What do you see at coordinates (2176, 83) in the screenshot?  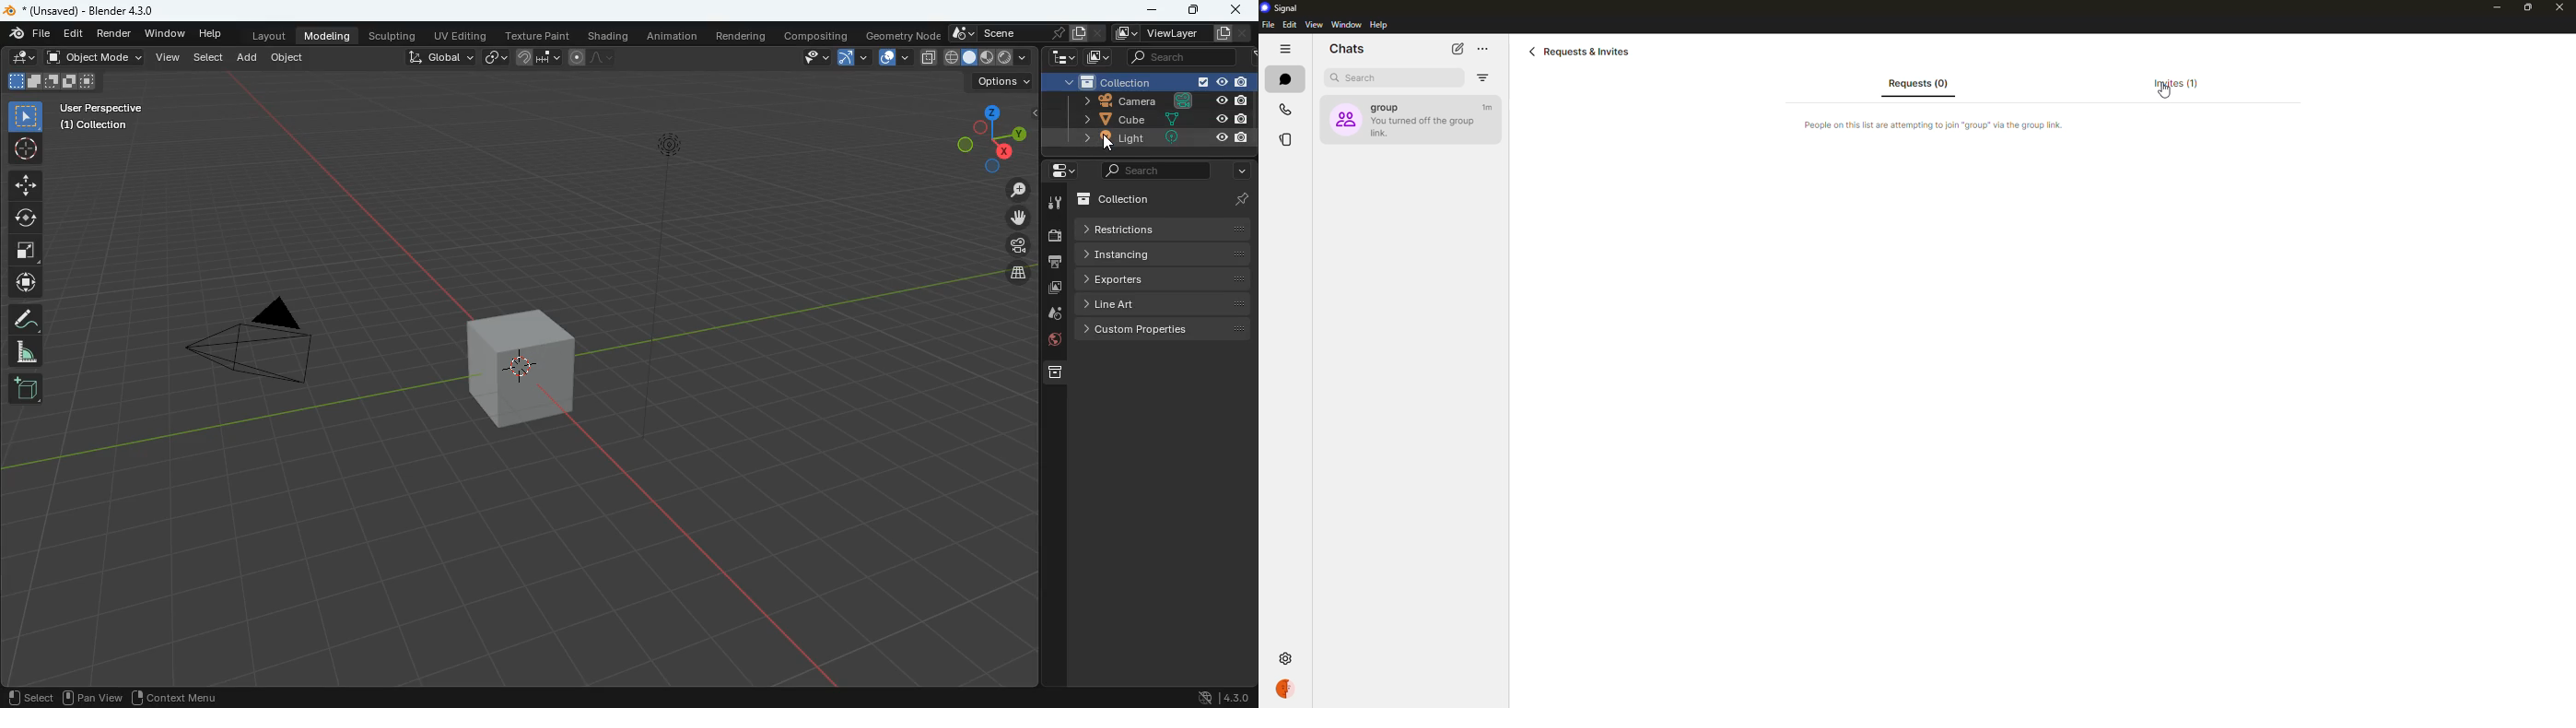 I see `invites` at bounding box center [2176, 83].